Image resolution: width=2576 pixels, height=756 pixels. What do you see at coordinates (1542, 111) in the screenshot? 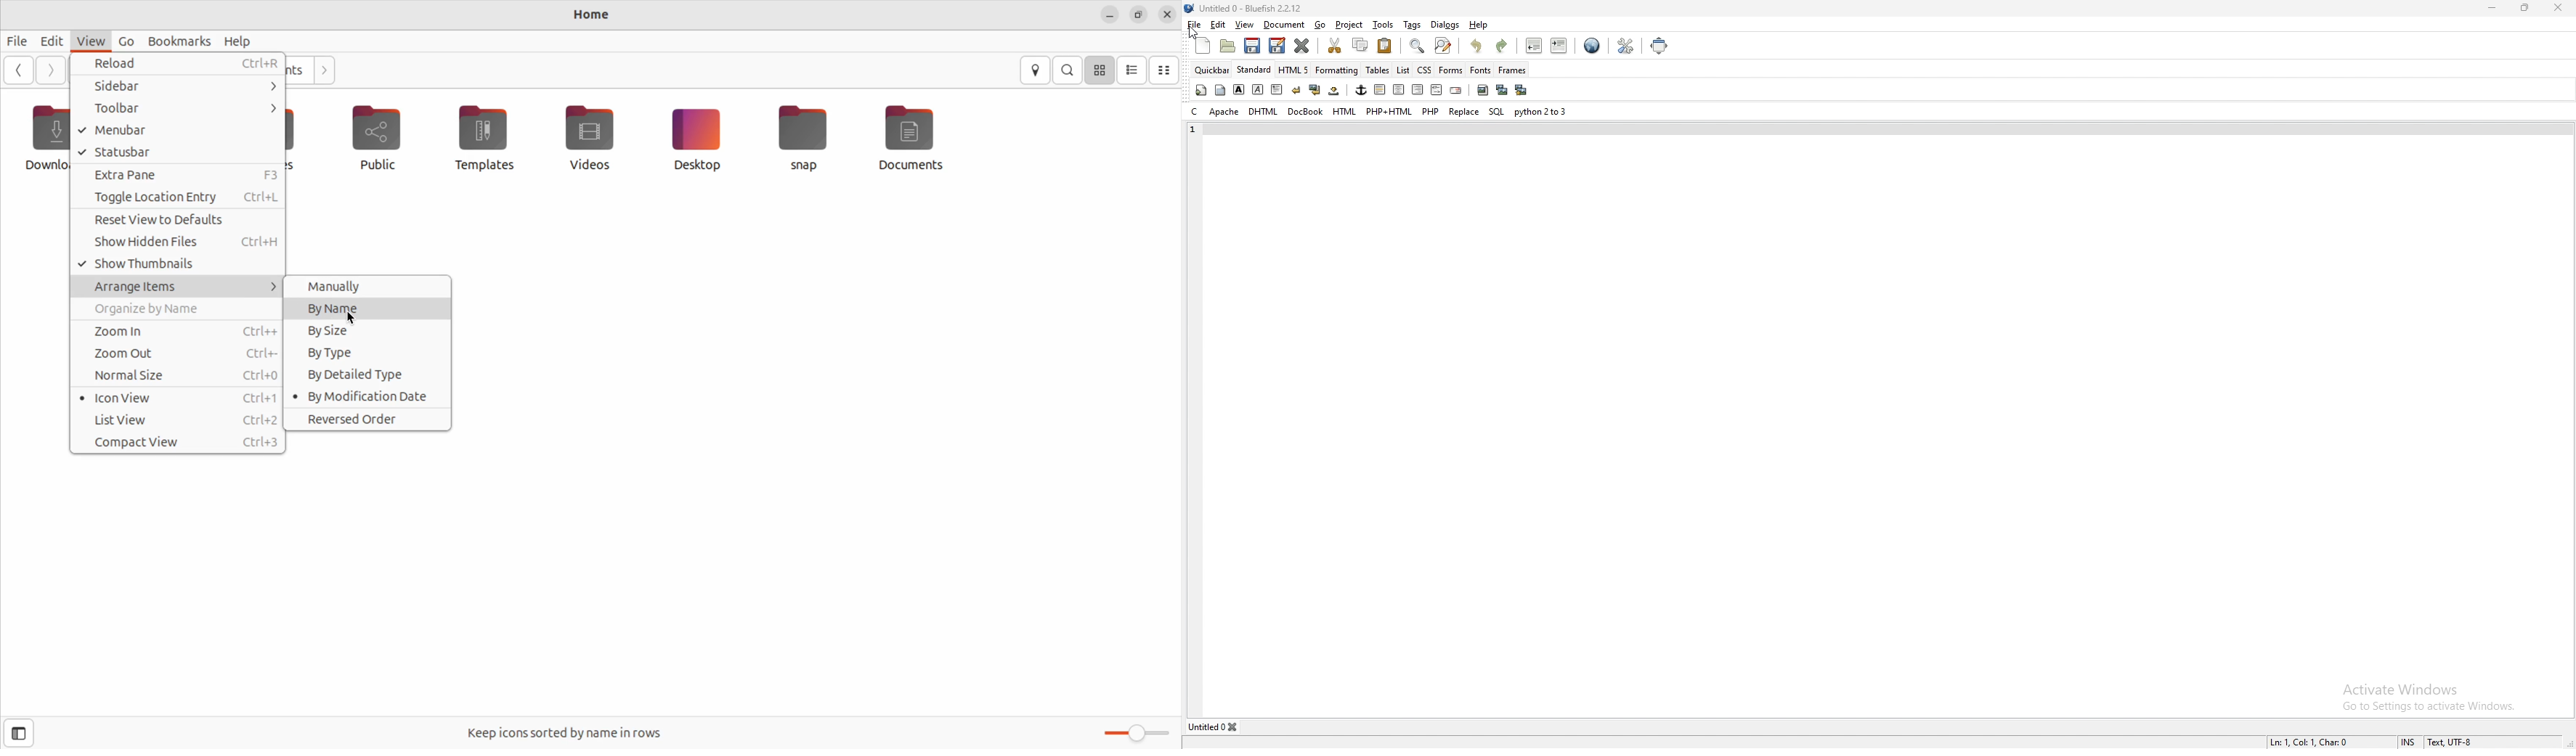
I see `python 2to3` at bounding box center [1542, 111].